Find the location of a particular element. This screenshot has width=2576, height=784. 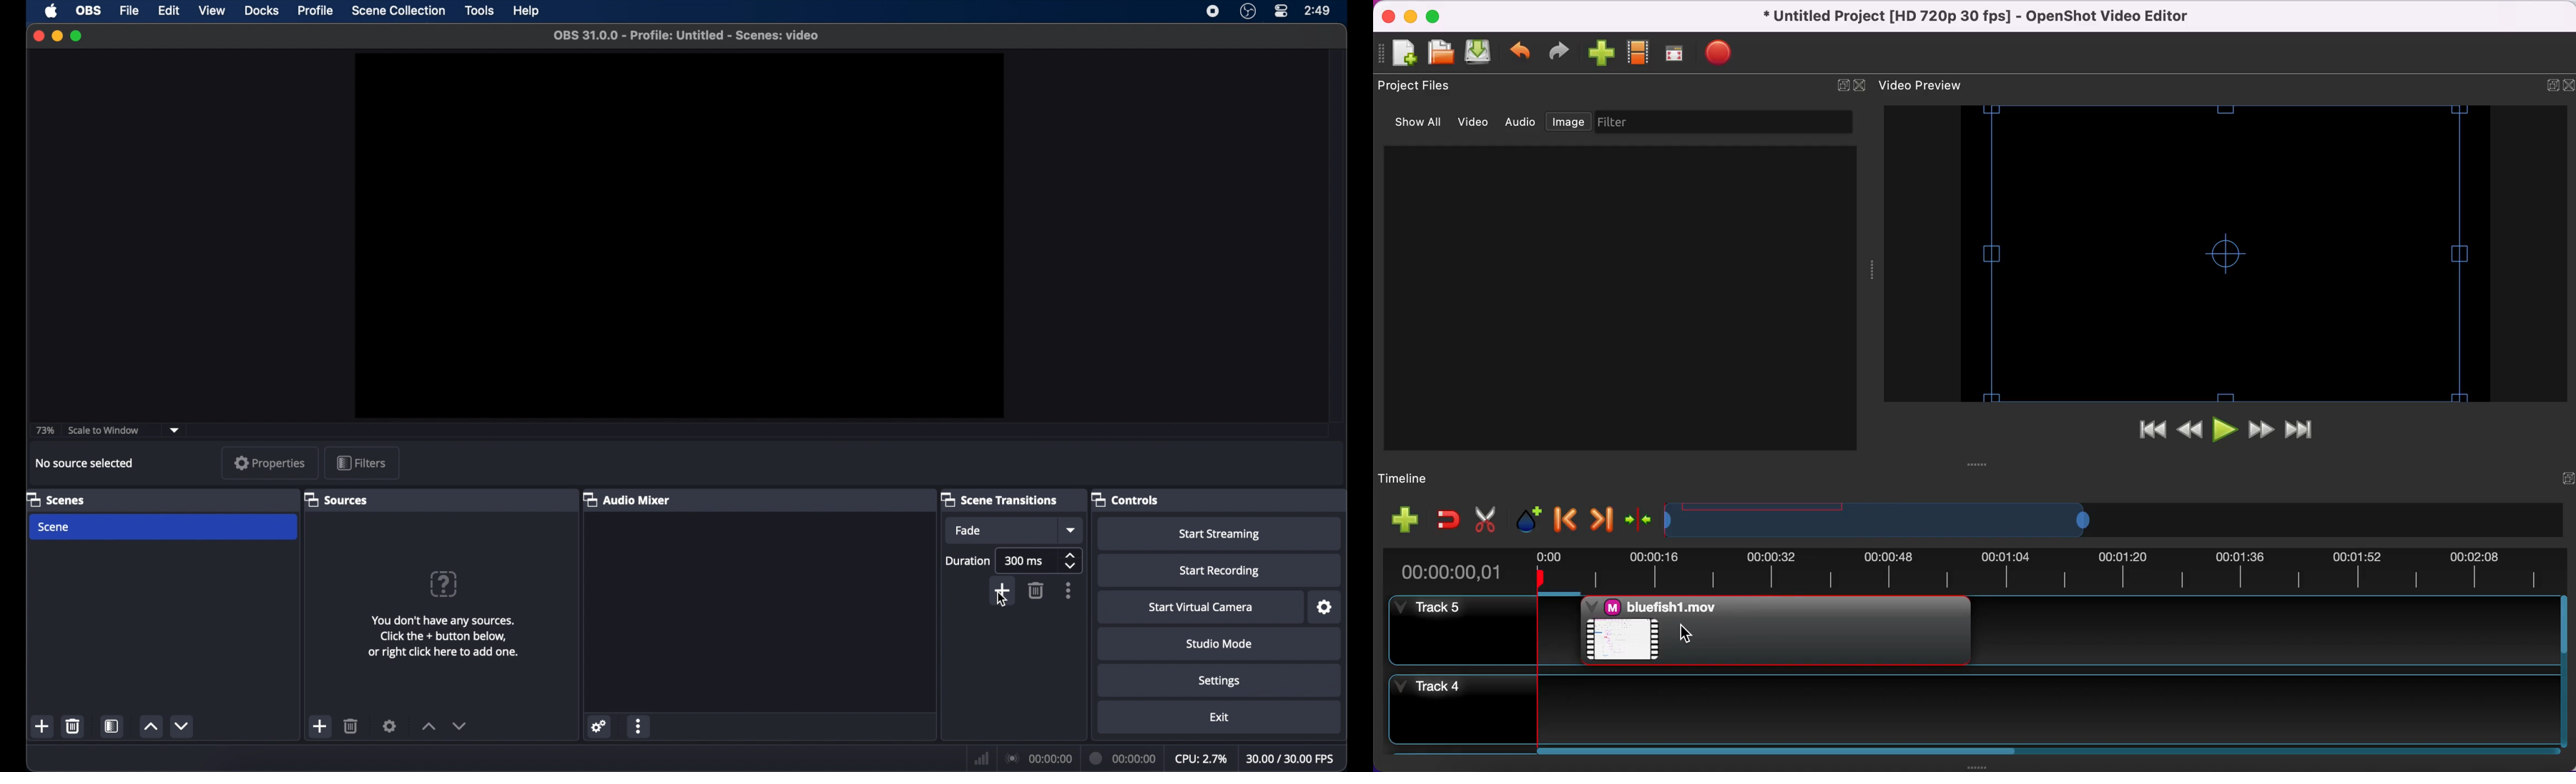

decrement is located at coordinates (461, 726).